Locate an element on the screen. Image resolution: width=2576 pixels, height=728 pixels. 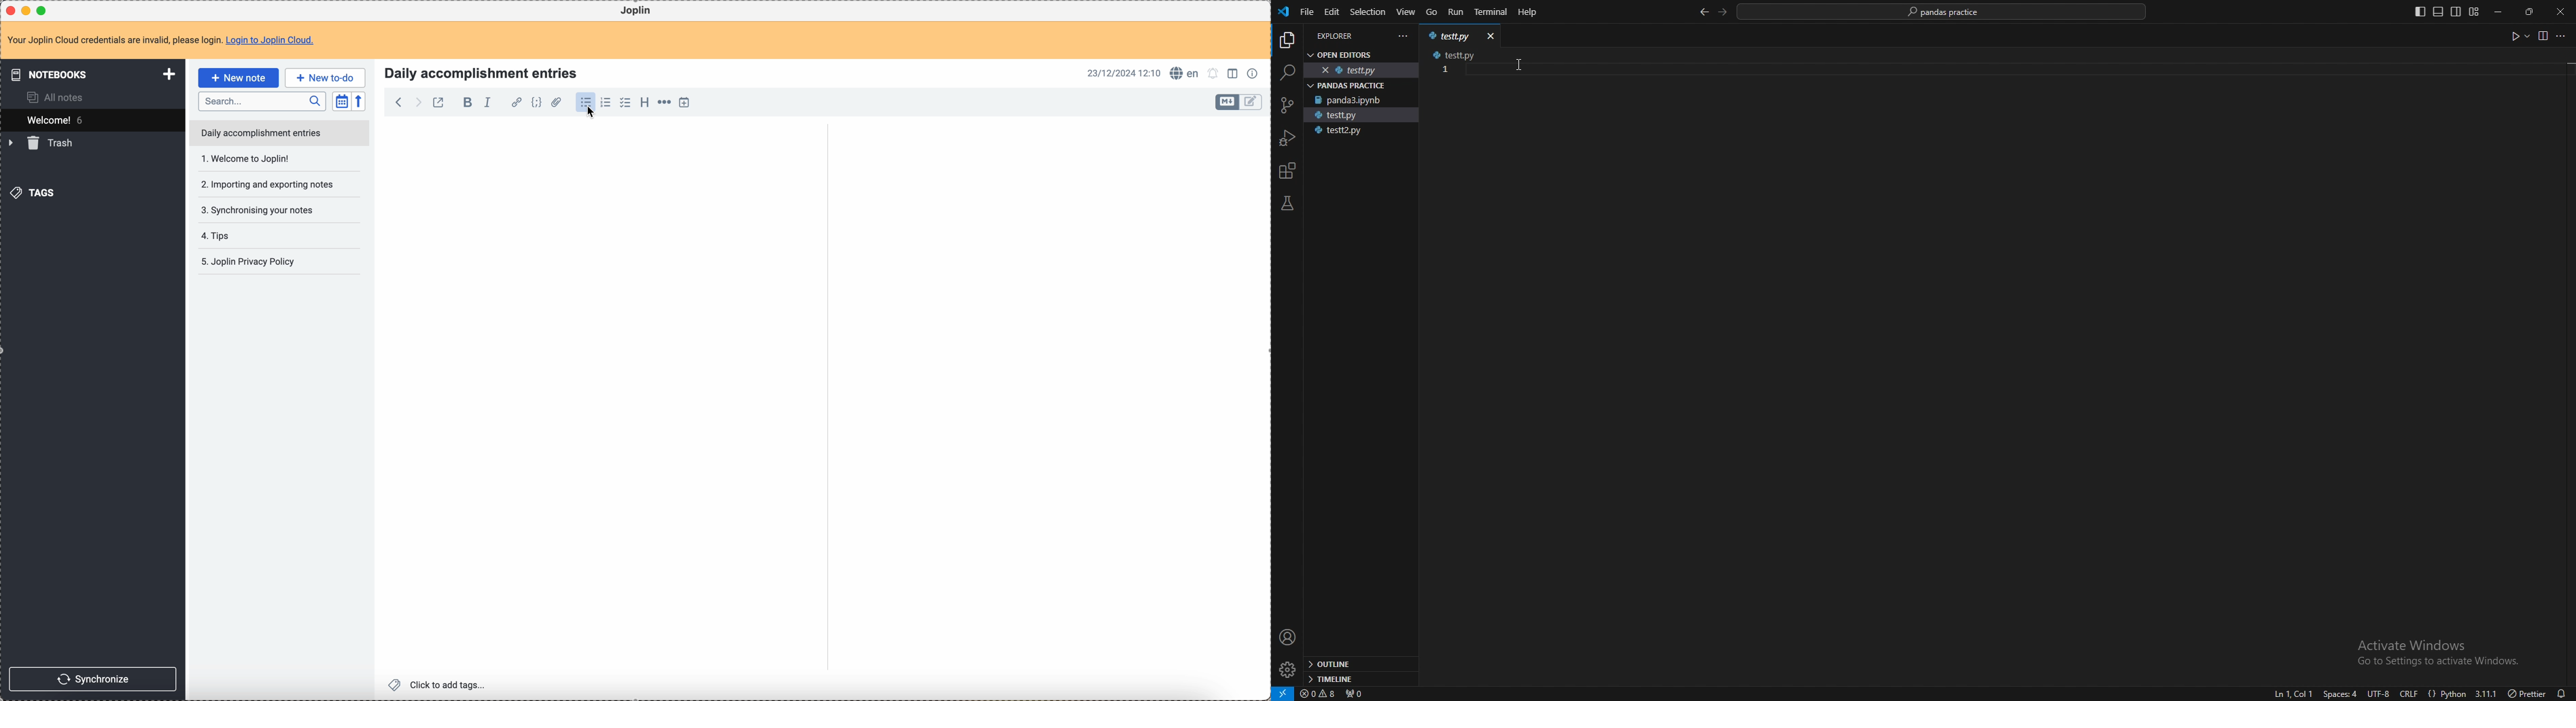
run code  is located at coordinates (2519, 37).